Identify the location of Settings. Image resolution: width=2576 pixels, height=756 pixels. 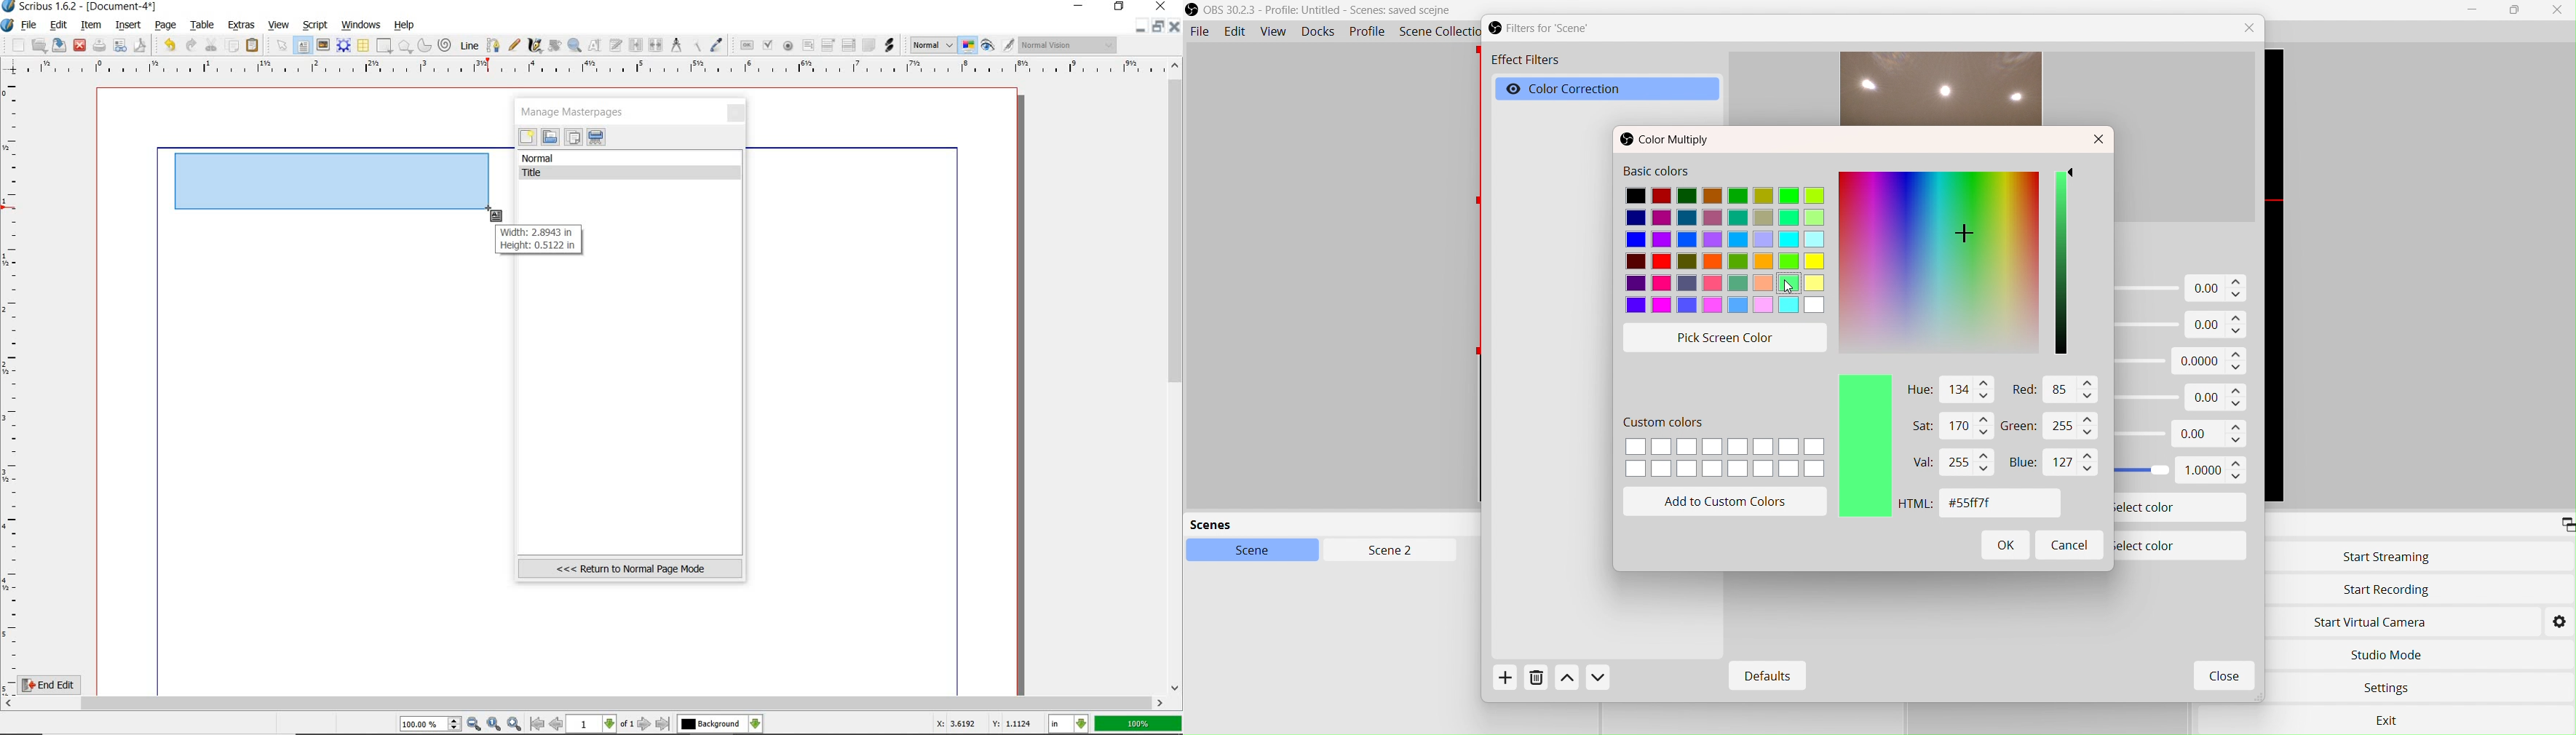
(2390, 690).